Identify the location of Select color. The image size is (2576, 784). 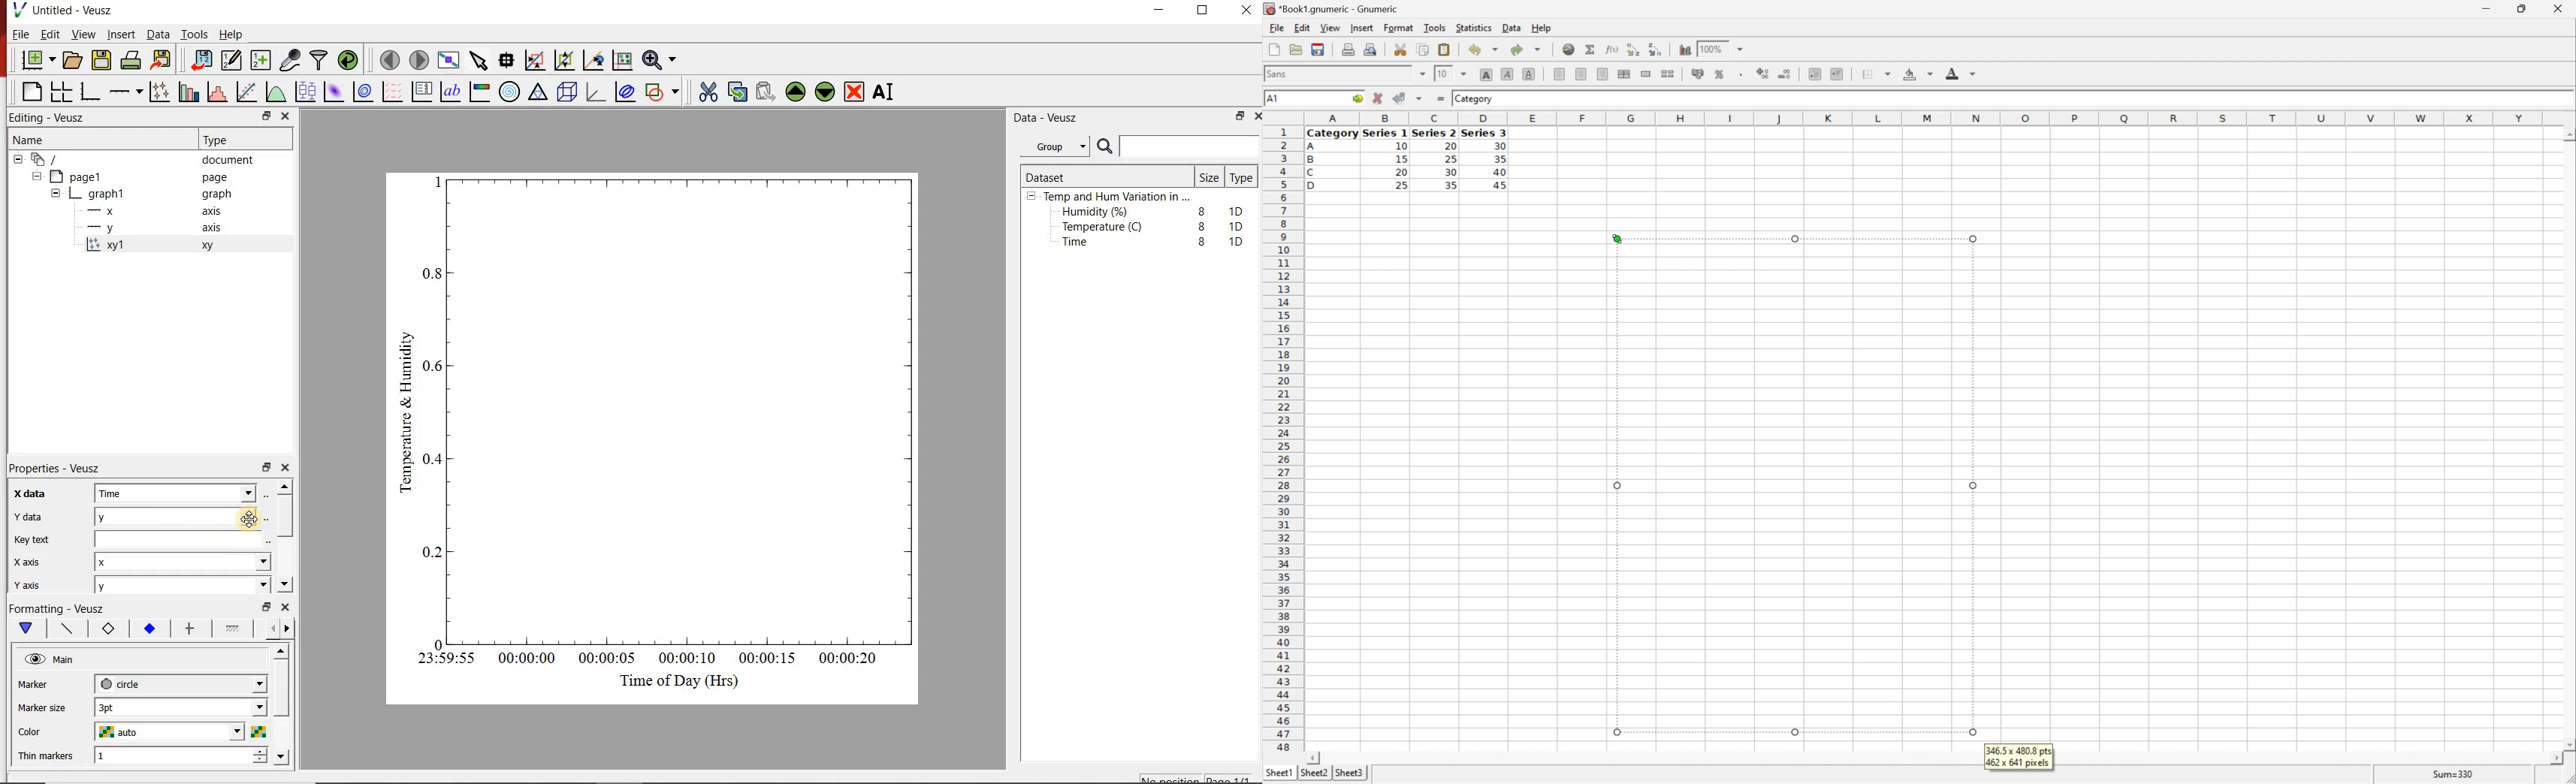
(259, 732).